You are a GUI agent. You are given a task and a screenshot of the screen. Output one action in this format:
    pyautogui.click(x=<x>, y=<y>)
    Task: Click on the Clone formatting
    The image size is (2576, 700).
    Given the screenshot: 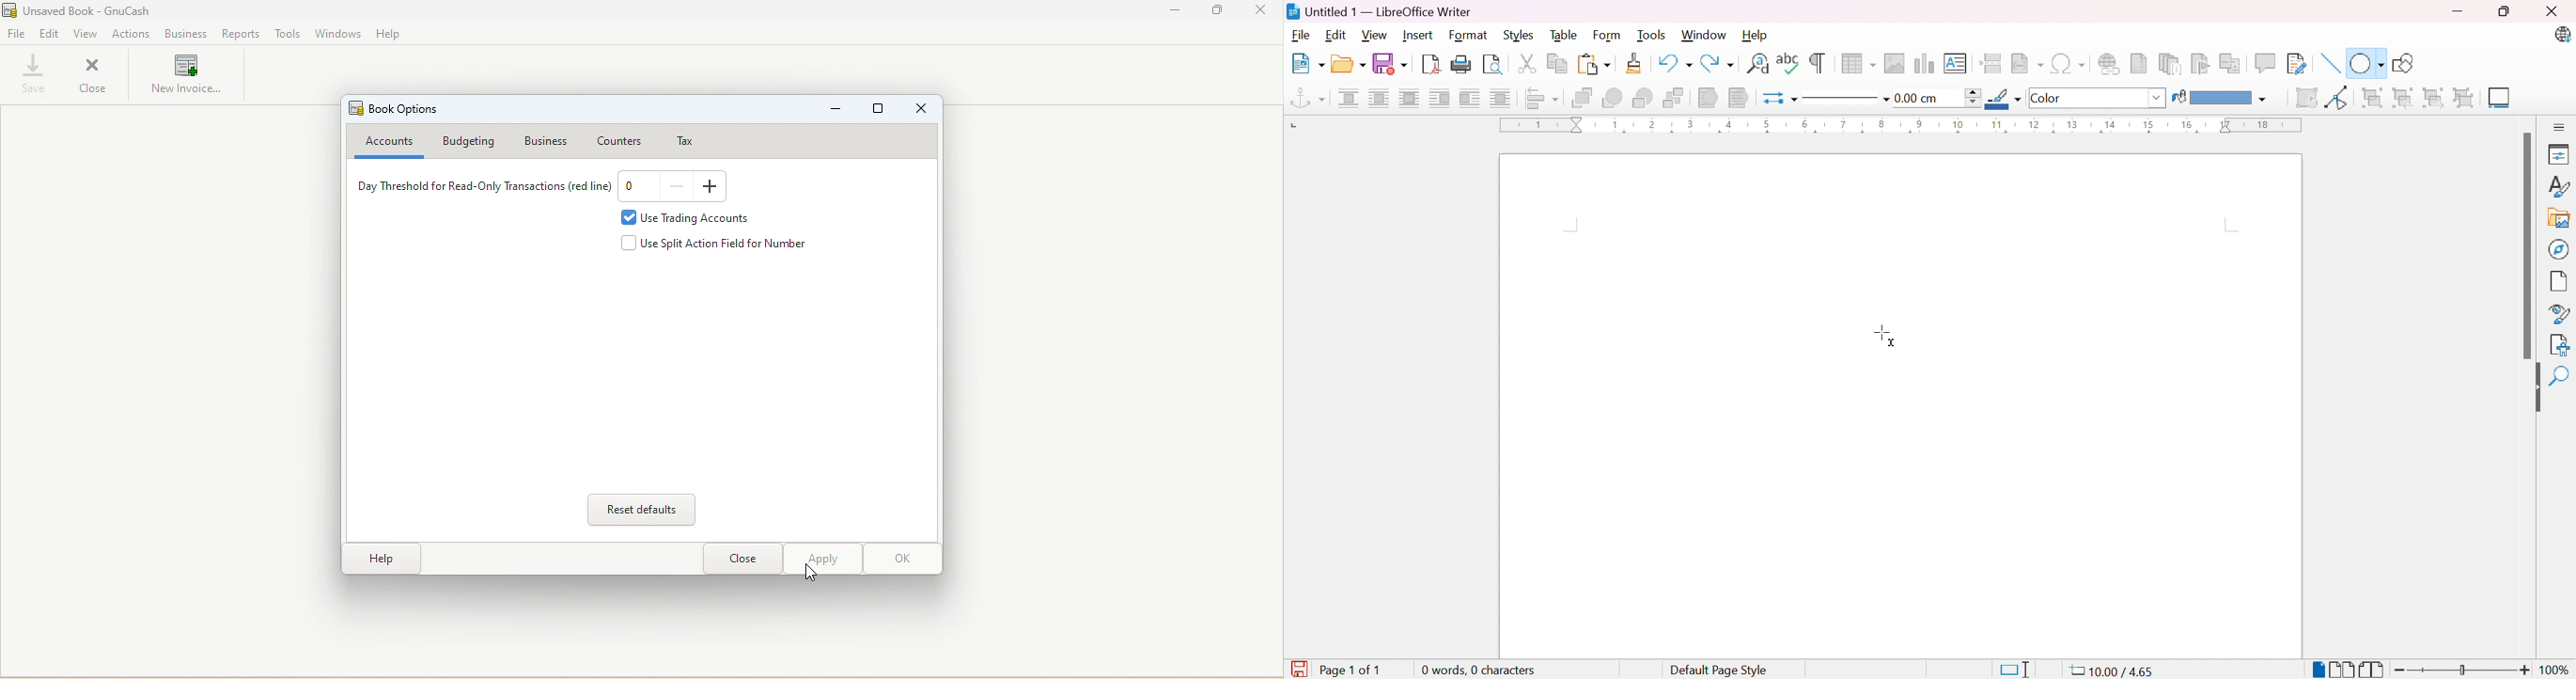 What is the action you would take?
    pyautogui.click(x=1636, y=63)
    